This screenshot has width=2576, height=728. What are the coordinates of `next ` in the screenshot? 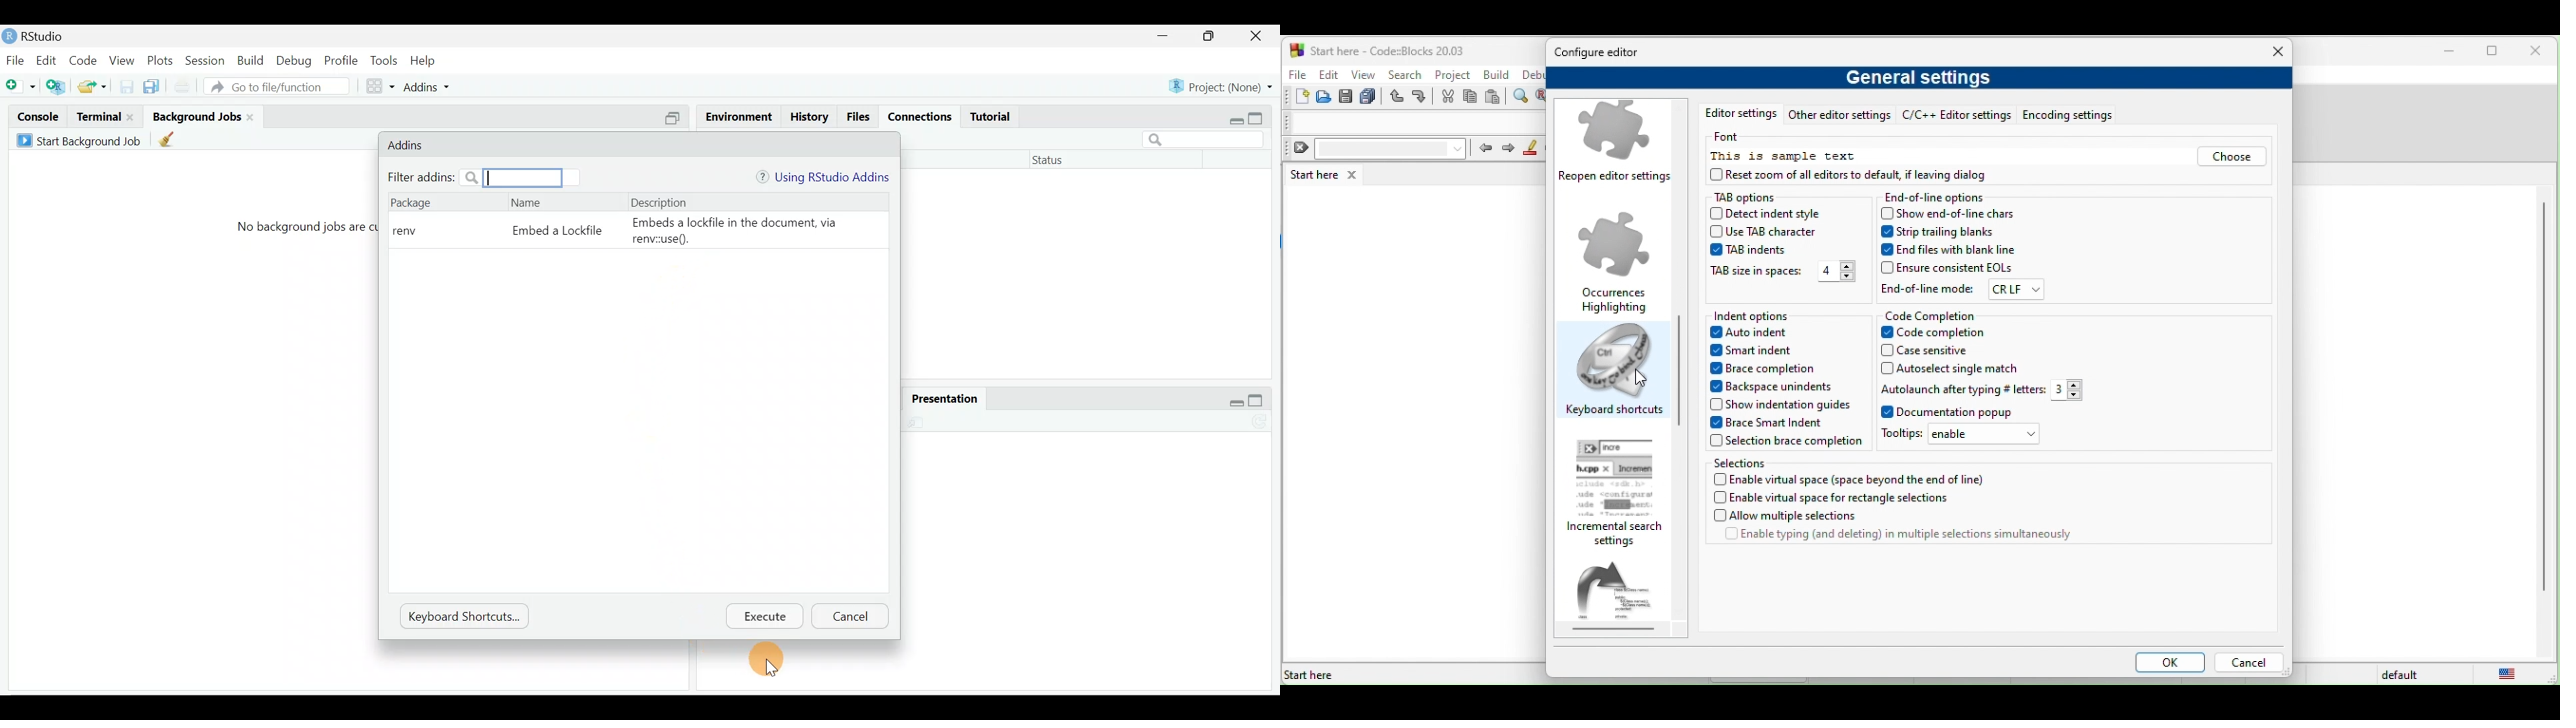 It's located at (1508, 149).